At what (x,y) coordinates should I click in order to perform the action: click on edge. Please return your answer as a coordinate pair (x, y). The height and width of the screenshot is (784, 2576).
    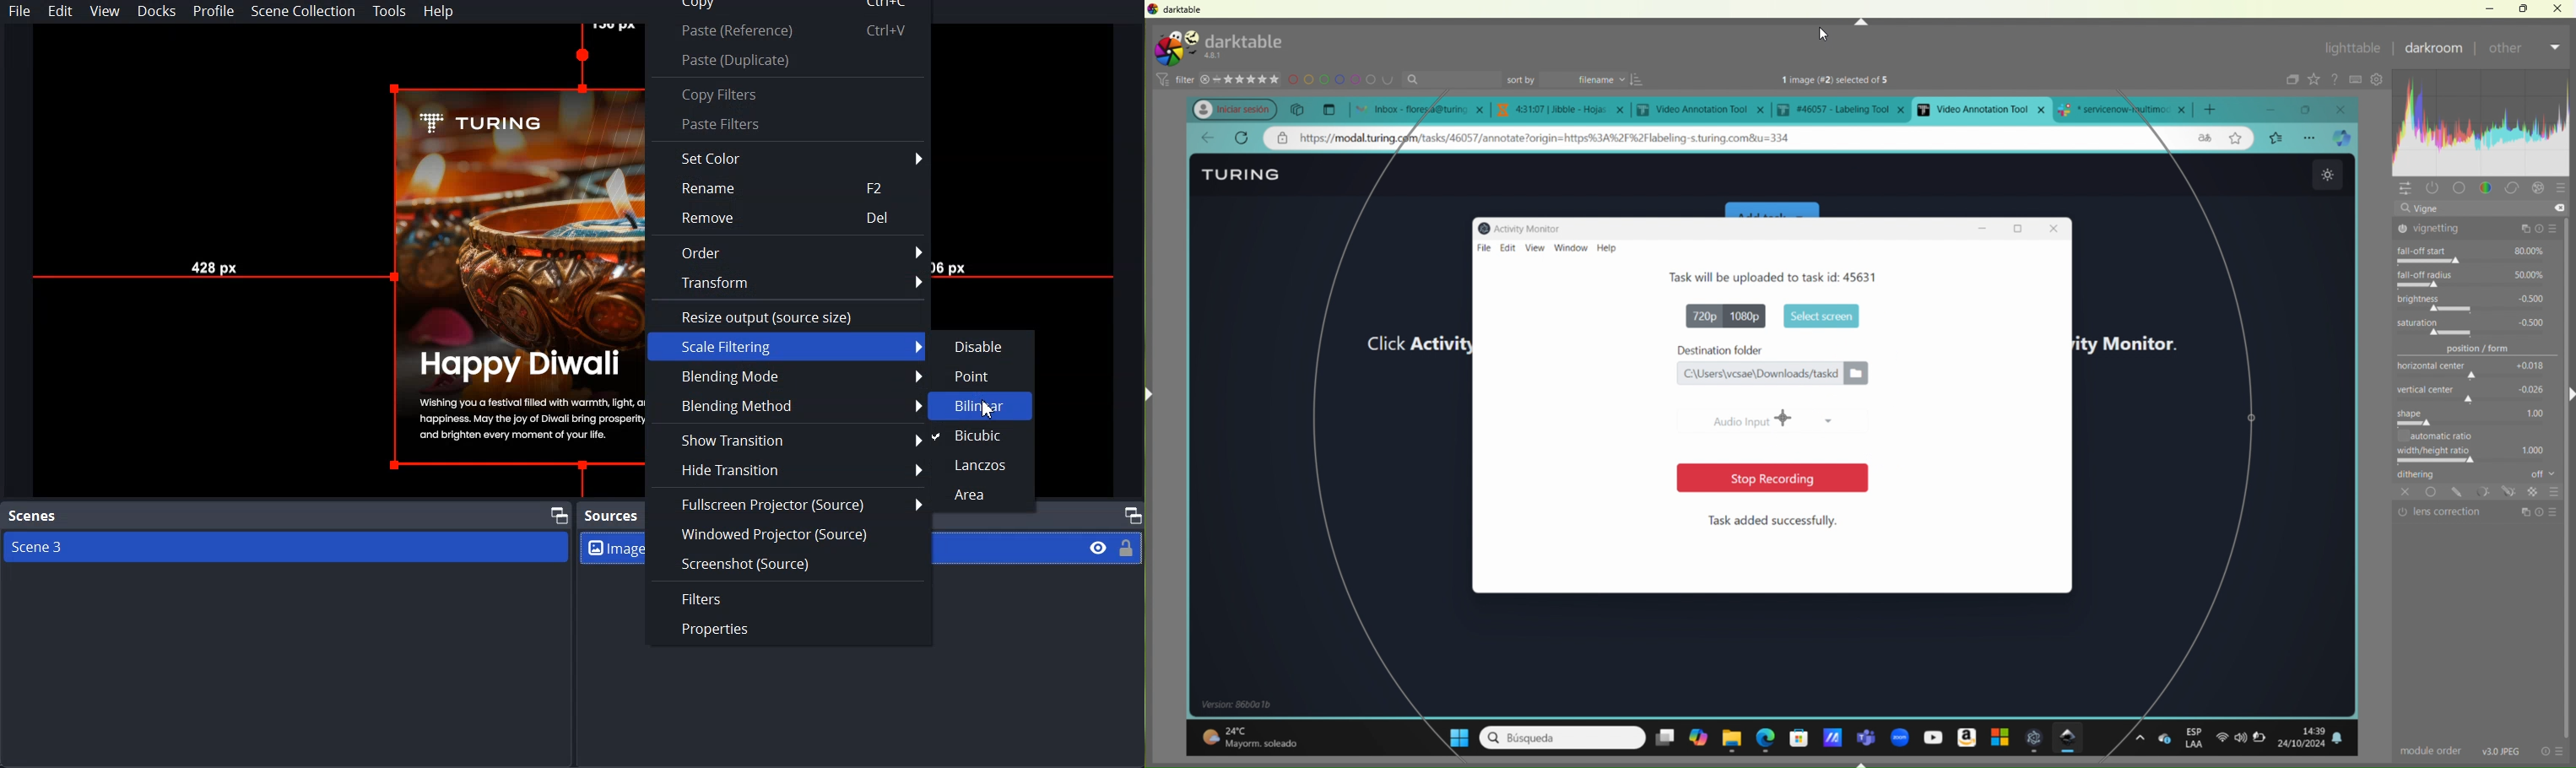
    Looking at the image, I should click on (1766, 737).